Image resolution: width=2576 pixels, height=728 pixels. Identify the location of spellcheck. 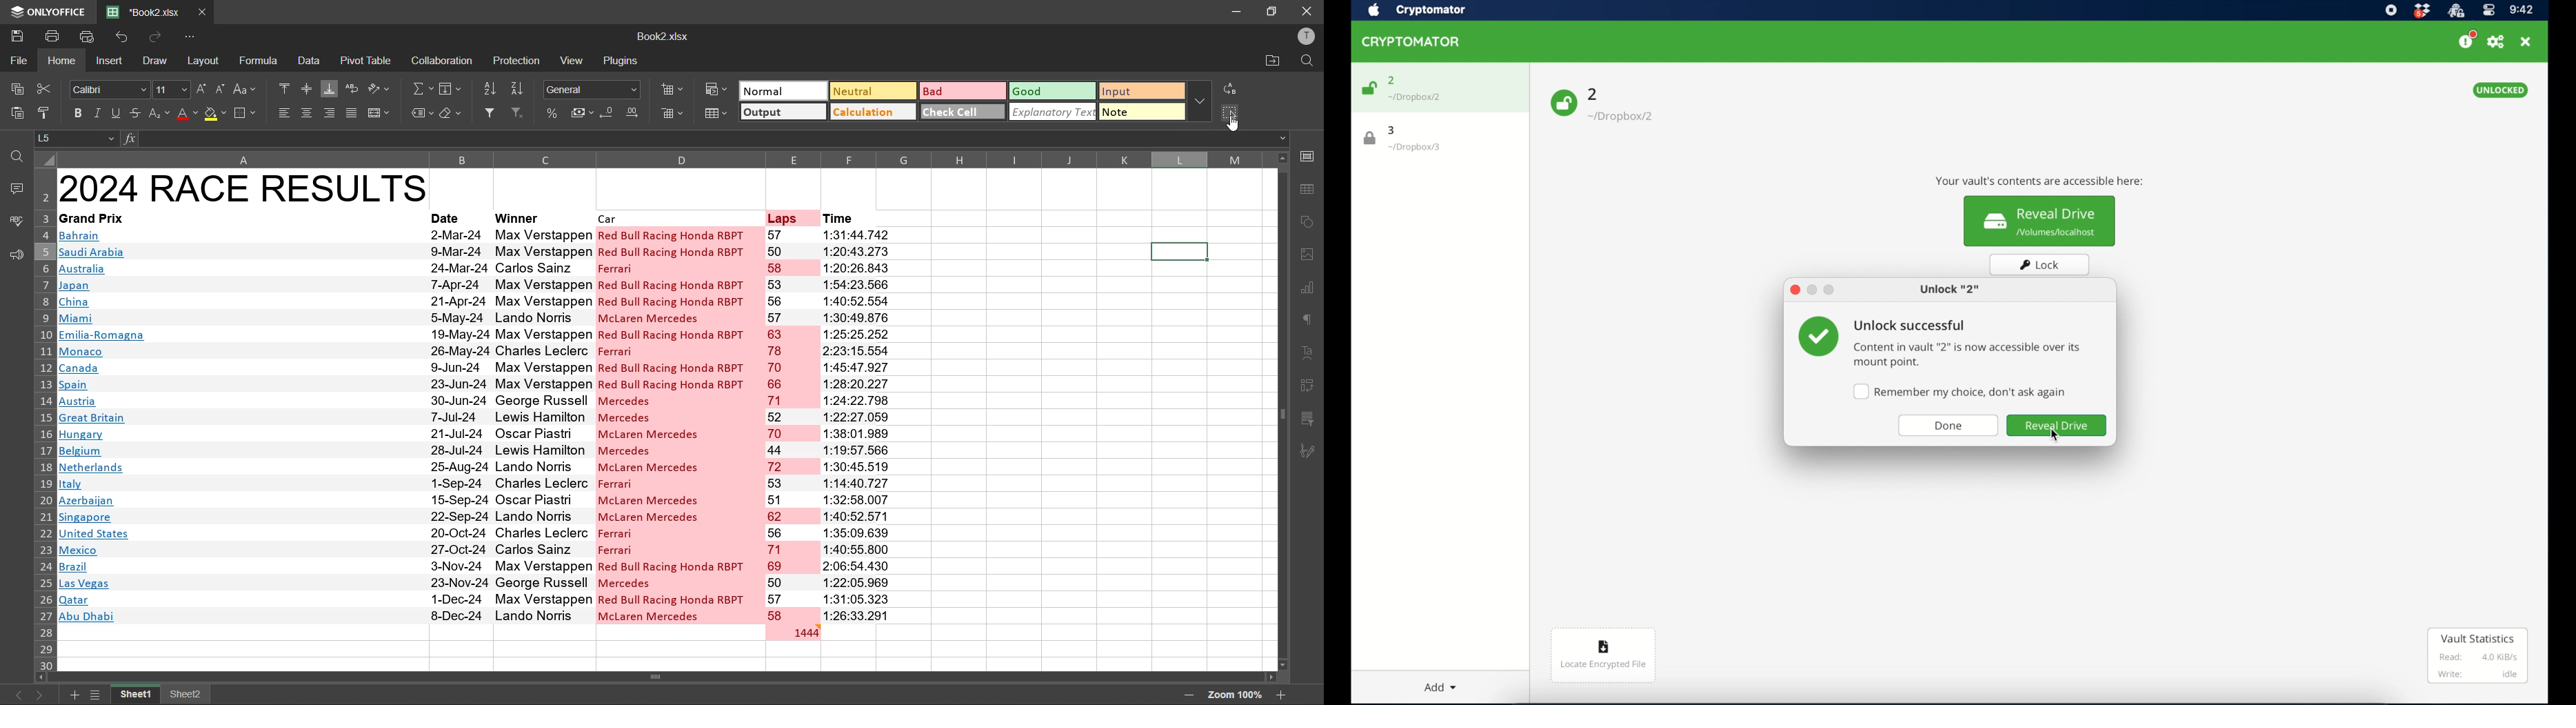
(14, 223).